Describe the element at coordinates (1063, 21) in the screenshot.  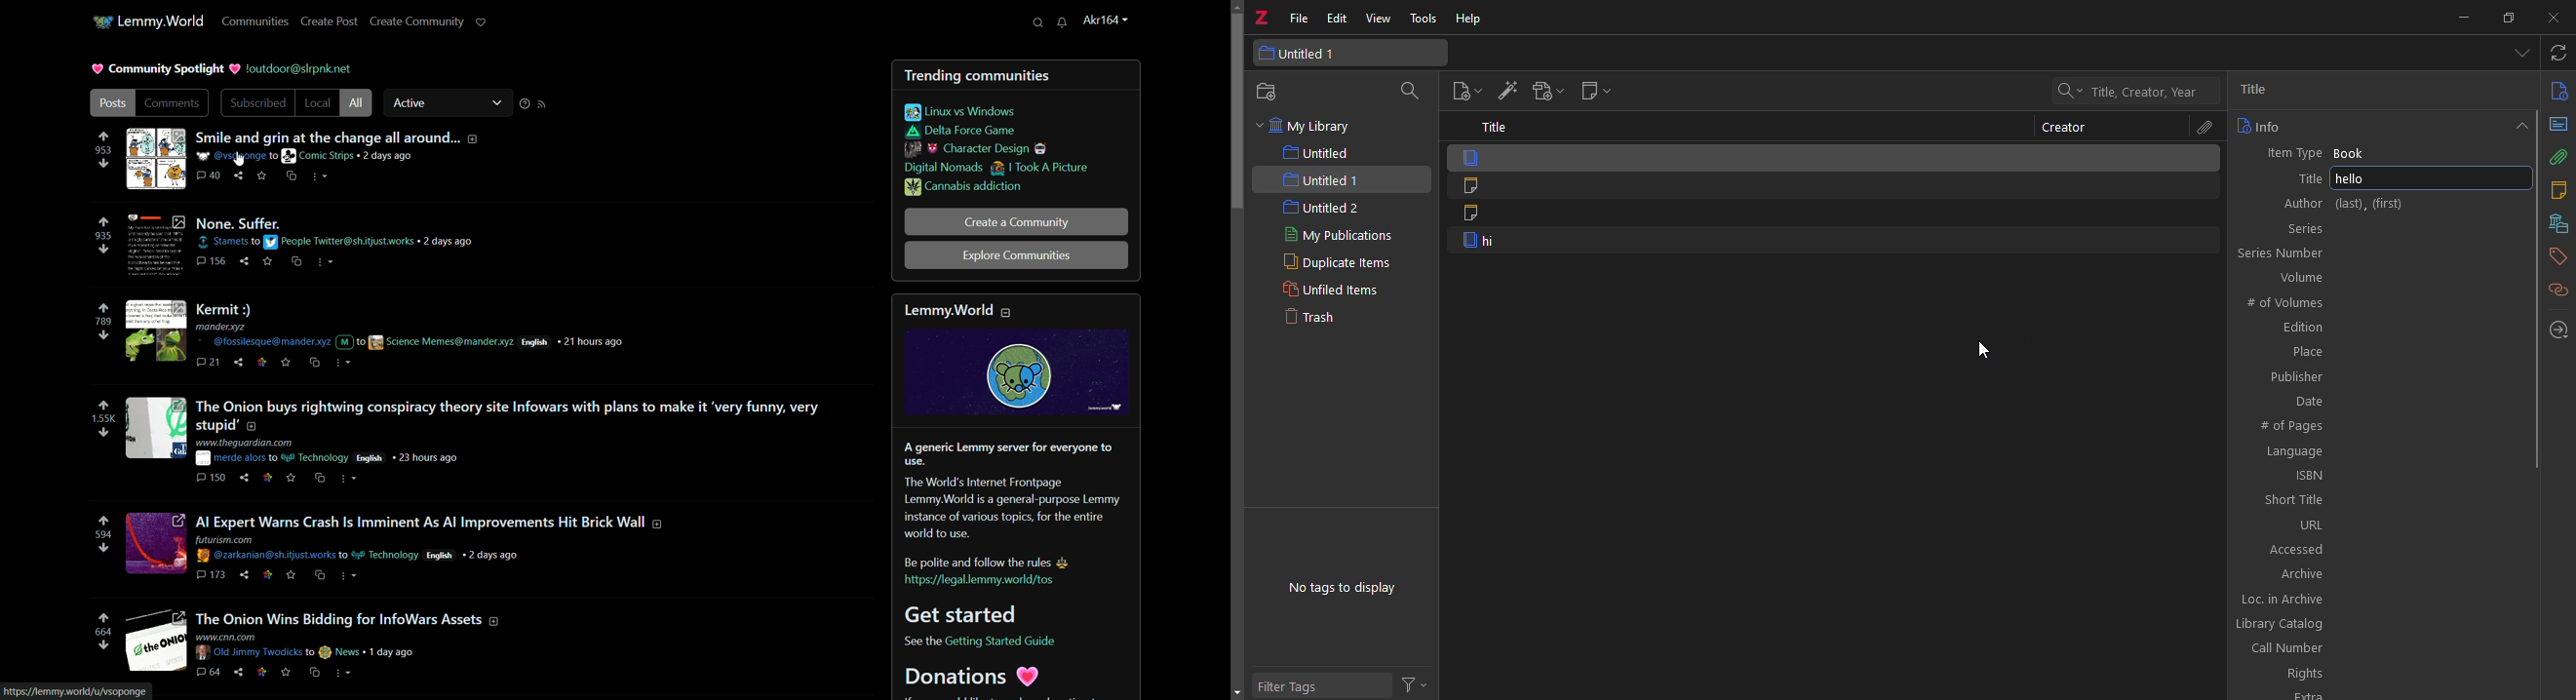
I see `unread messages` at that location.